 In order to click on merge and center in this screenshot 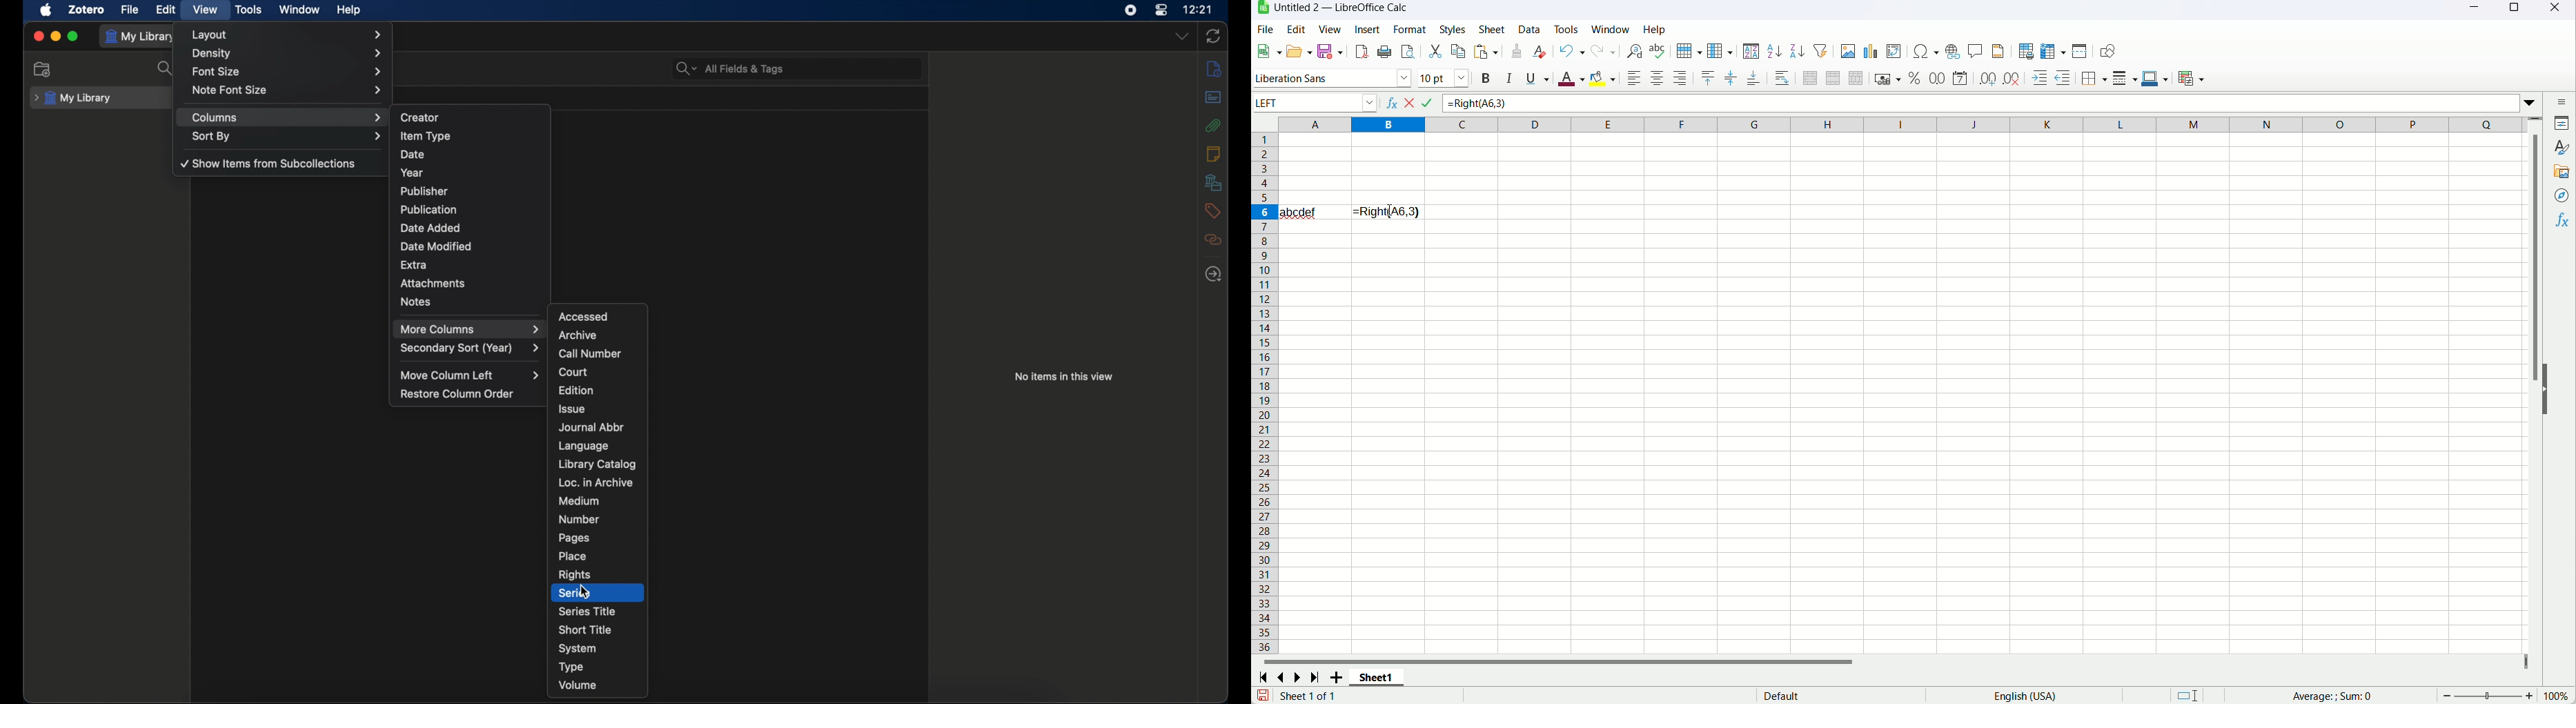, I will do `click(1809, 79)`.